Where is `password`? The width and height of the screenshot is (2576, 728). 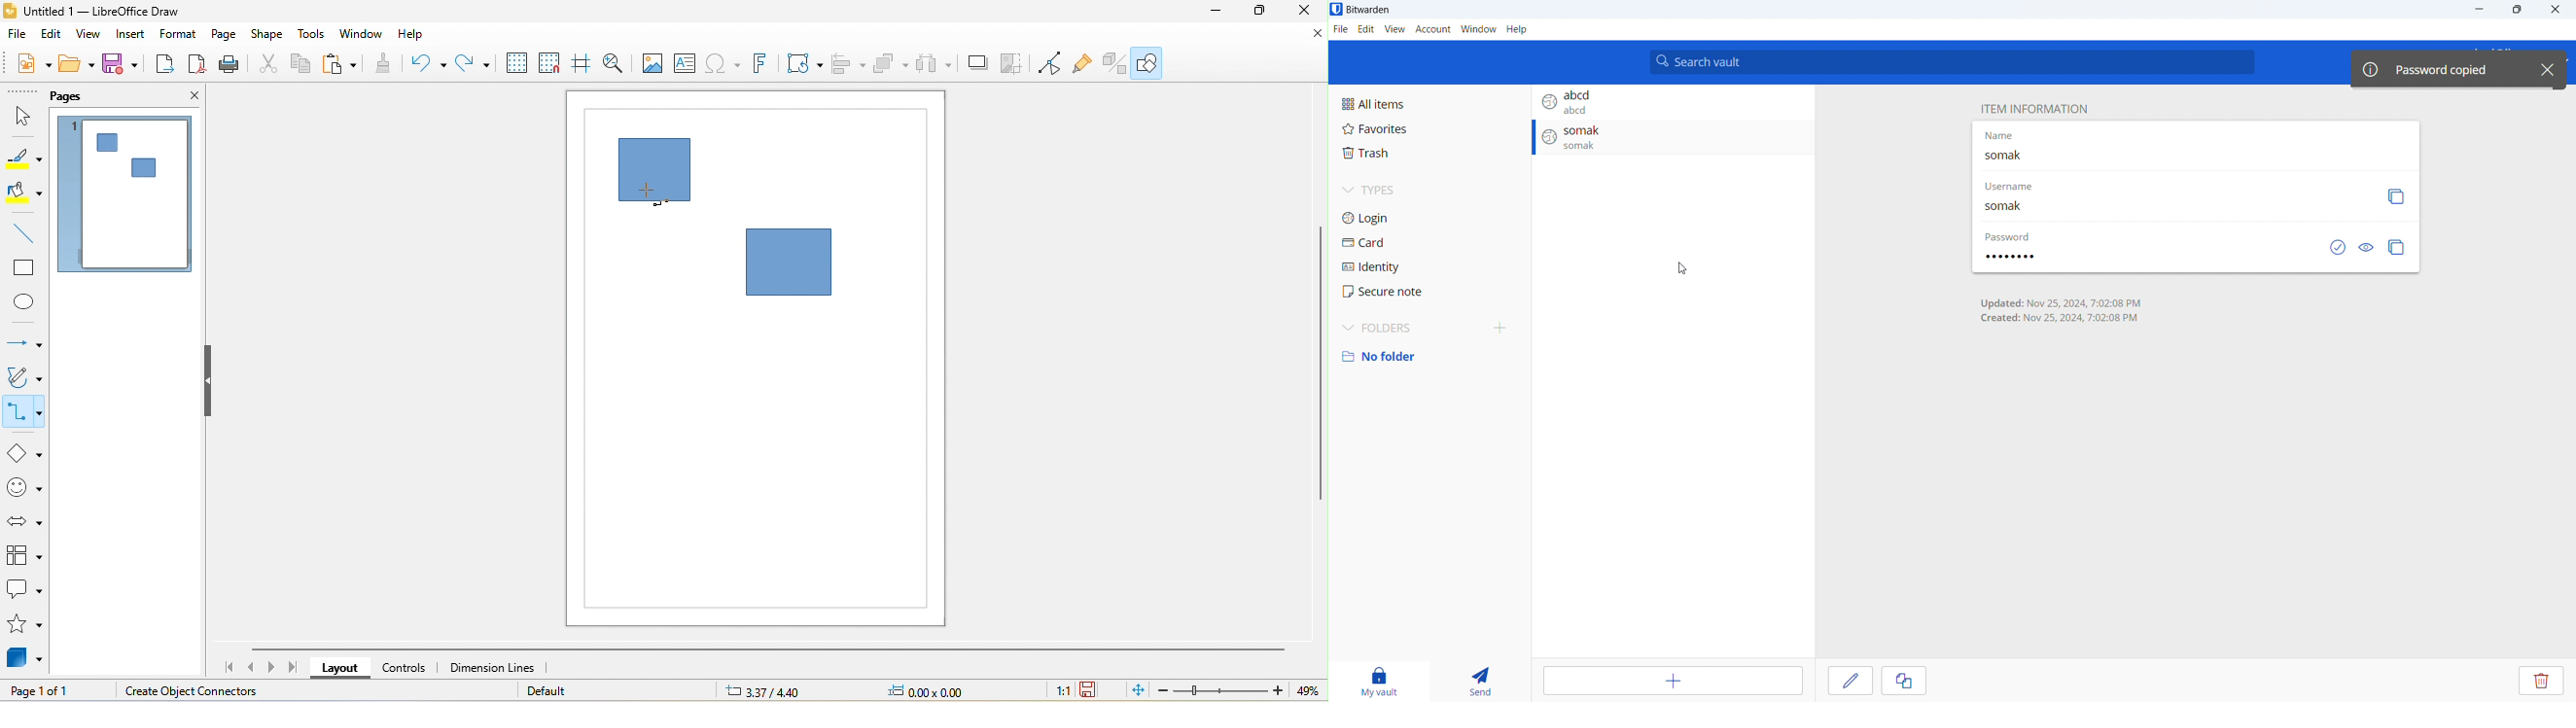
password is located at coordinates (2010, 256).